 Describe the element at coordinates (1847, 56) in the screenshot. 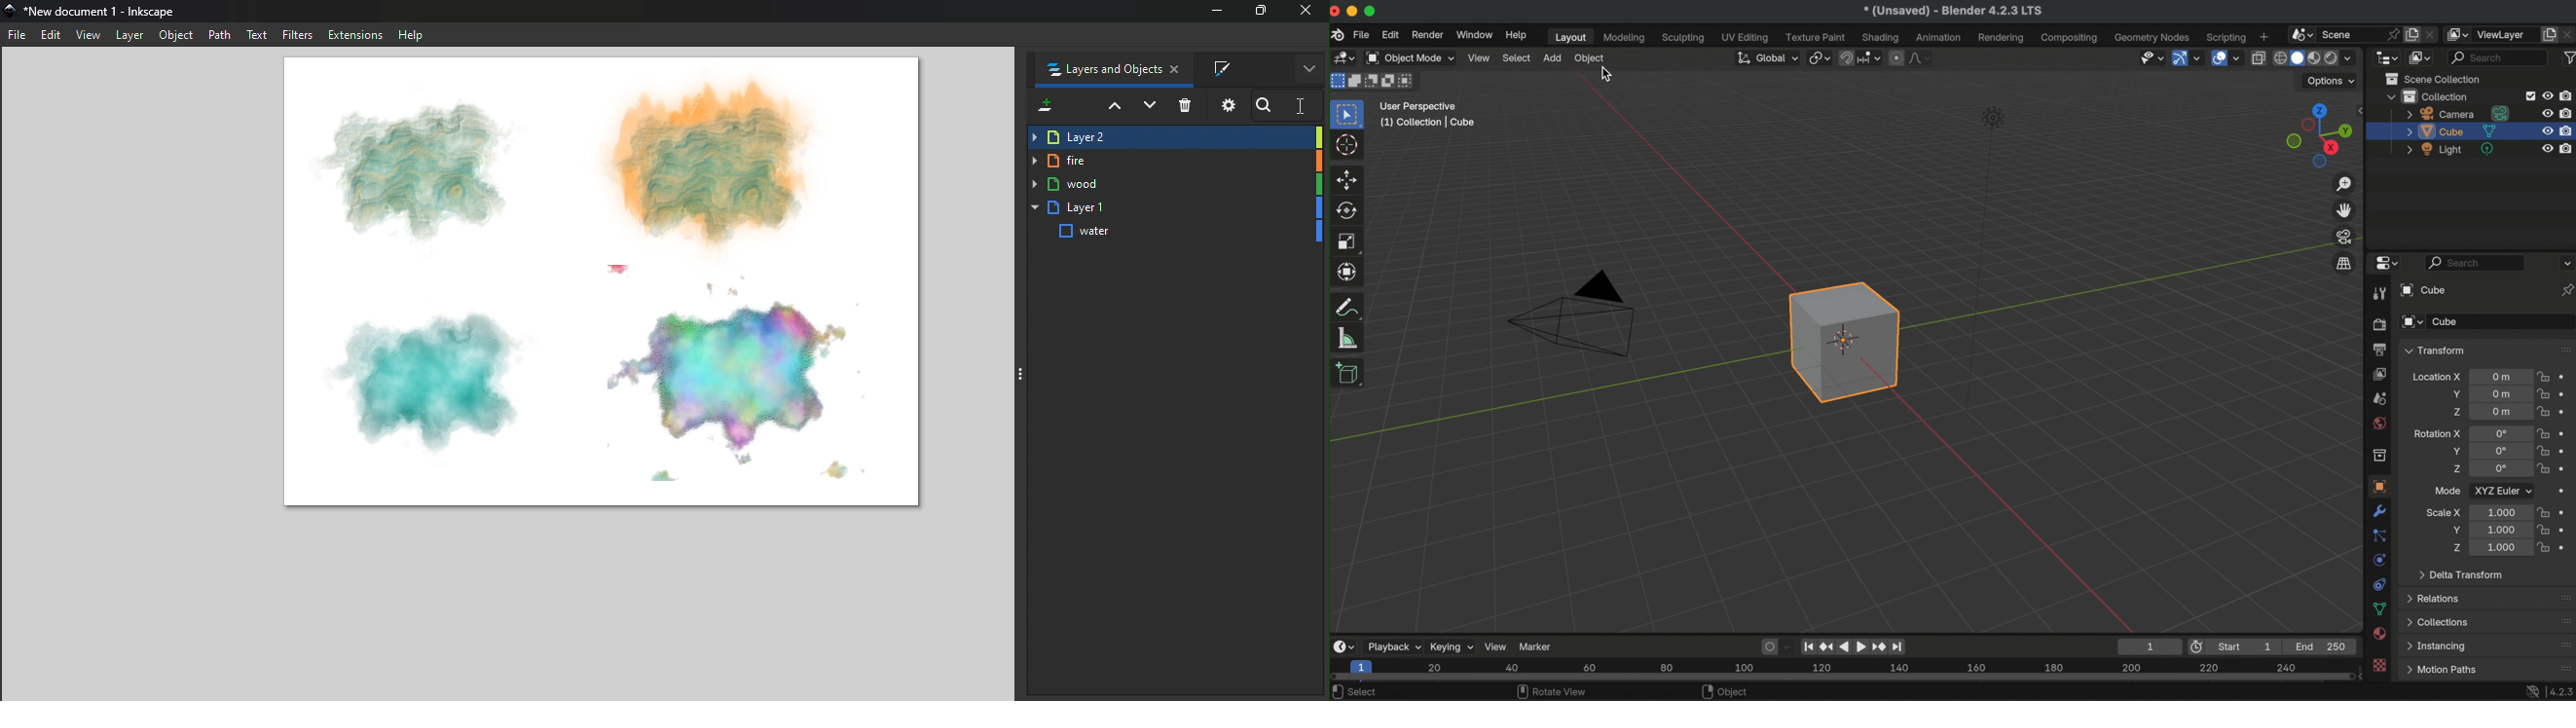

I see `snap` at that location.